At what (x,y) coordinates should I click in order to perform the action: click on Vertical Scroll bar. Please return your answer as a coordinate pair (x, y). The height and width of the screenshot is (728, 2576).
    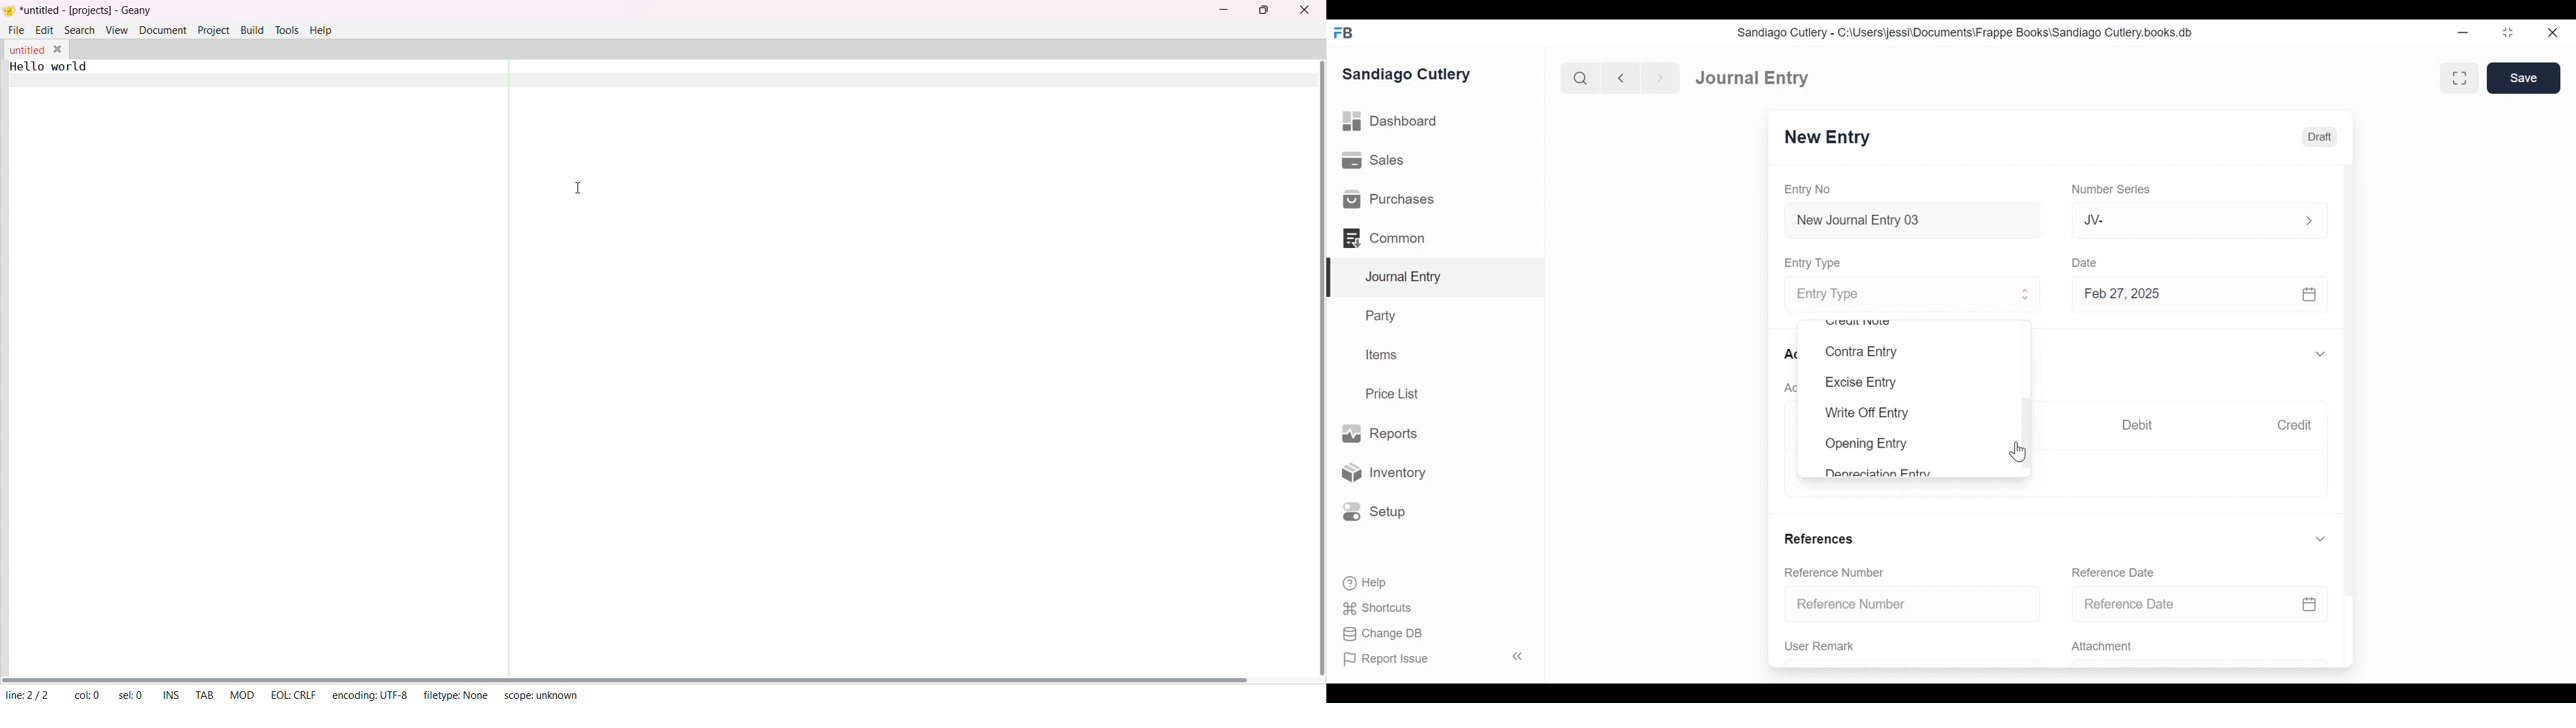
    Looking at the image, I should click on (2028, 424).